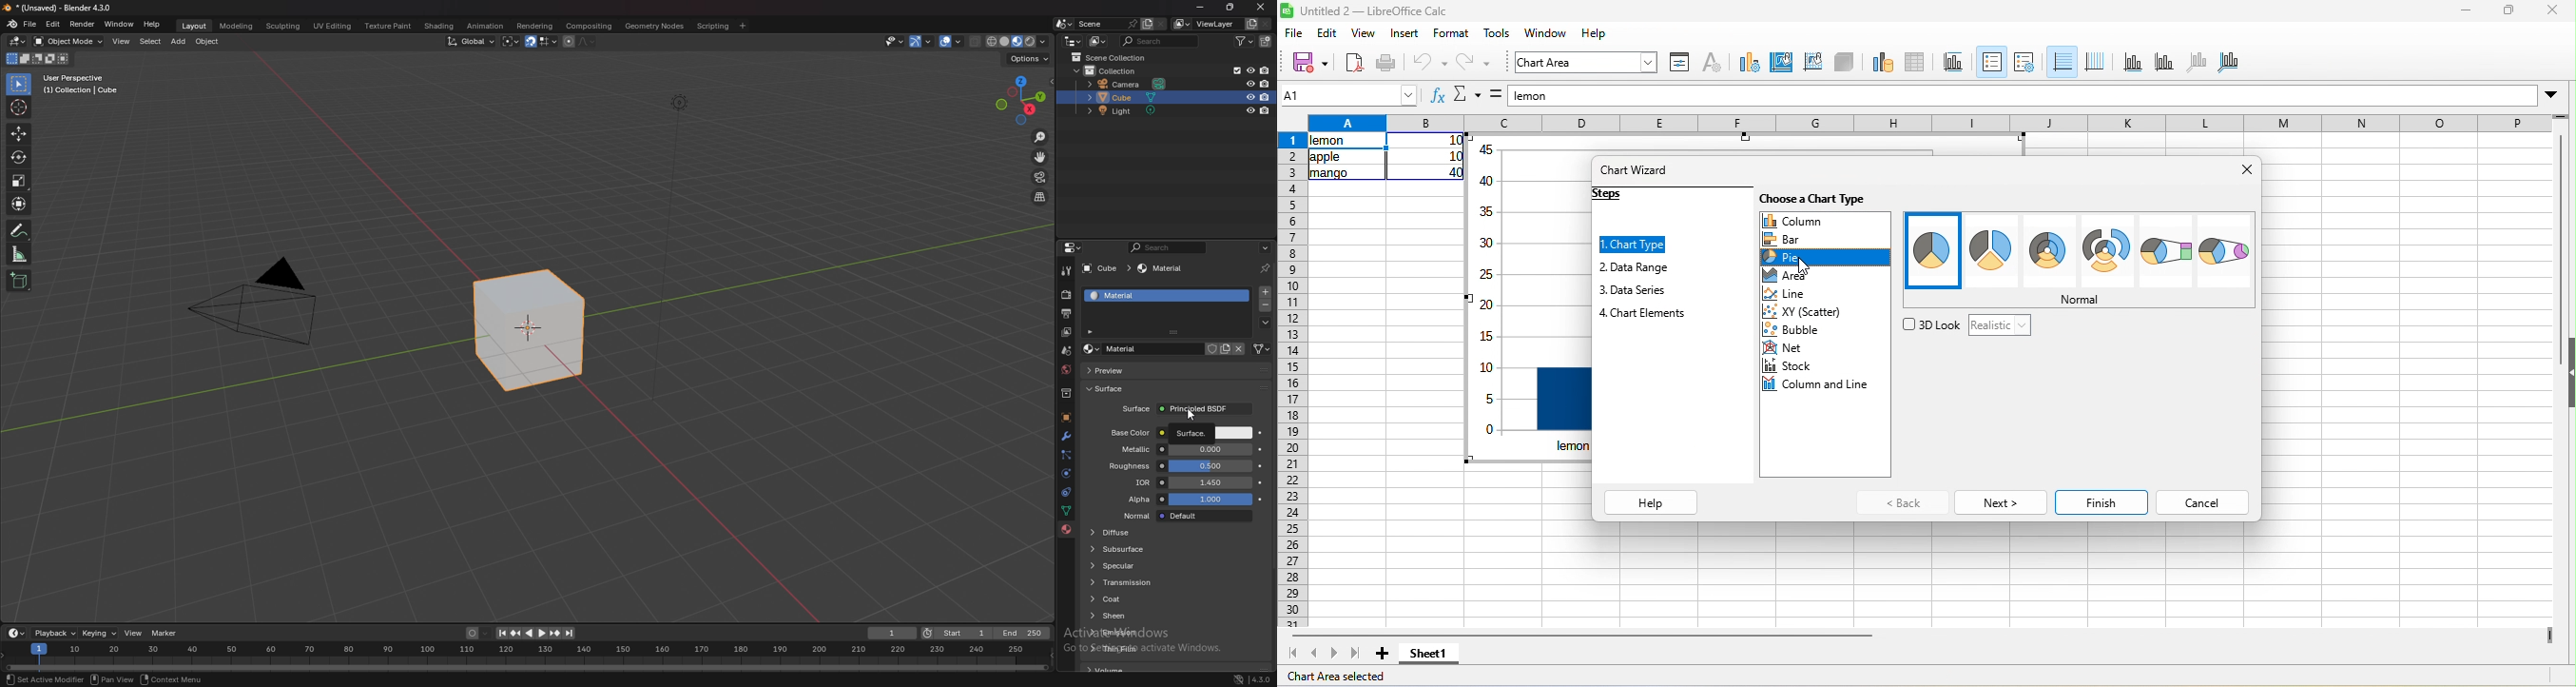  I want to click on rows, so click(1291, 380).